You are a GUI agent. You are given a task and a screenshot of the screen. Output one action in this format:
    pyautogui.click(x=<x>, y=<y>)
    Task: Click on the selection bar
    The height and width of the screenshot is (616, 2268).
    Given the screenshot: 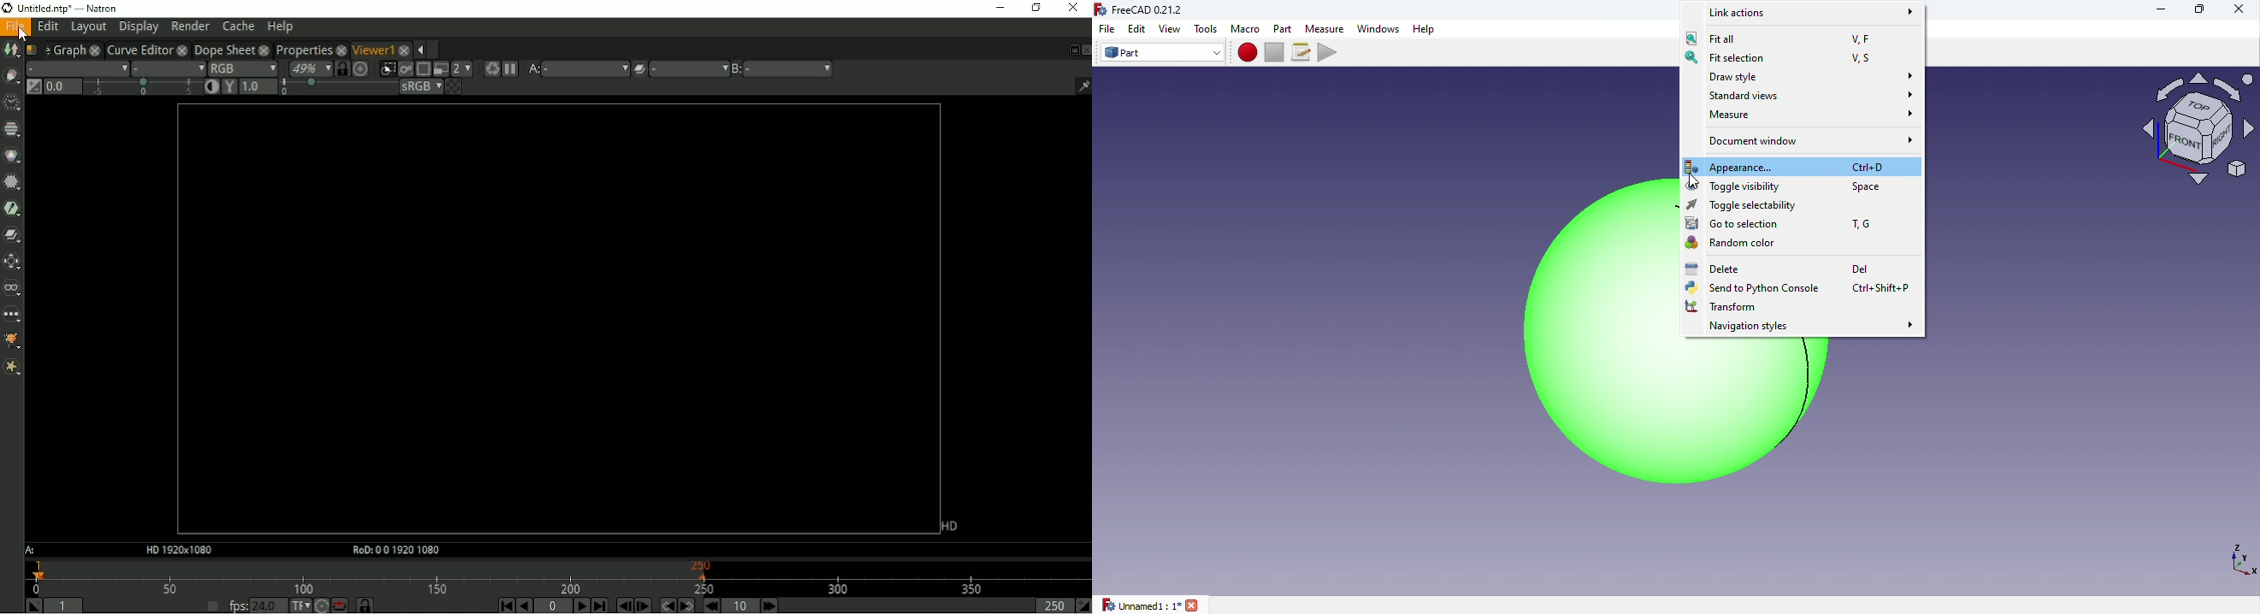 What is the action you would take?
    pyautogui.click(x=337, y=87)
    